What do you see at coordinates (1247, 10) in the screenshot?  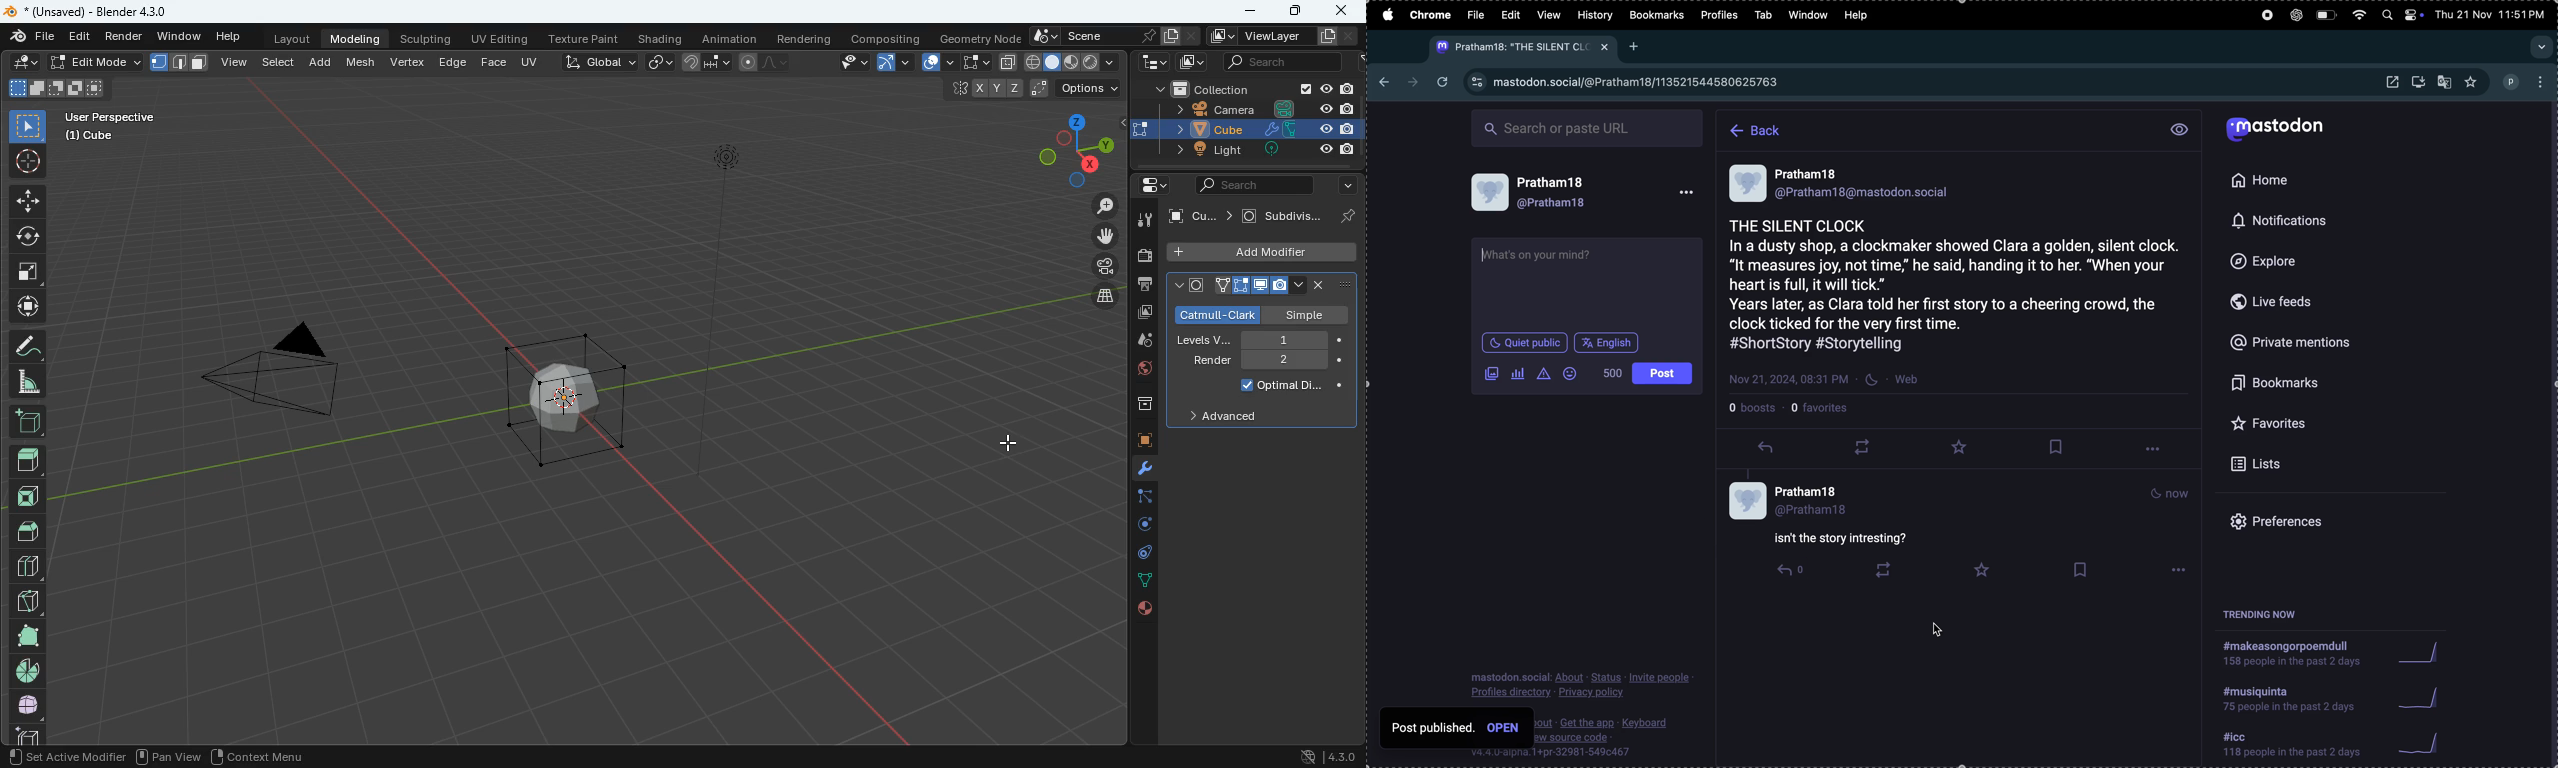 I see `minimize` at bounding box center [1247, 10].